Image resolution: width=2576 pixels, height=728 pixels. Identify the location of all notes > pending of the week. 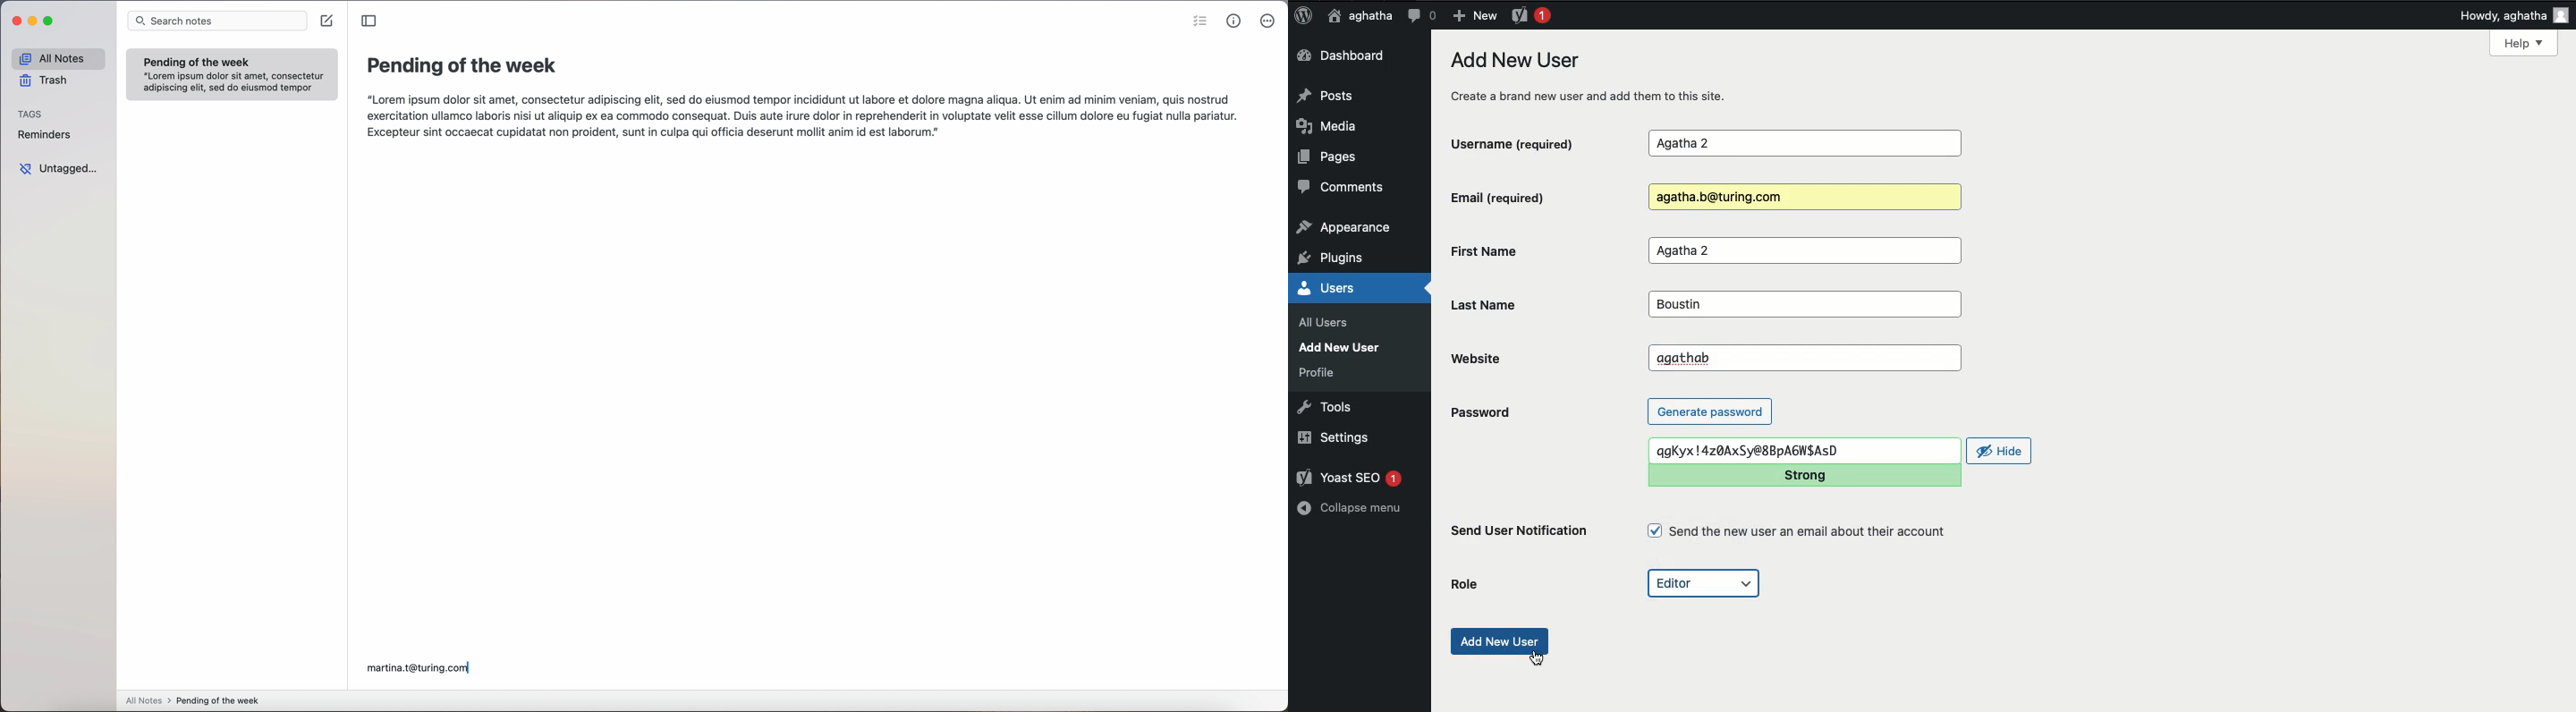
(196, 701).